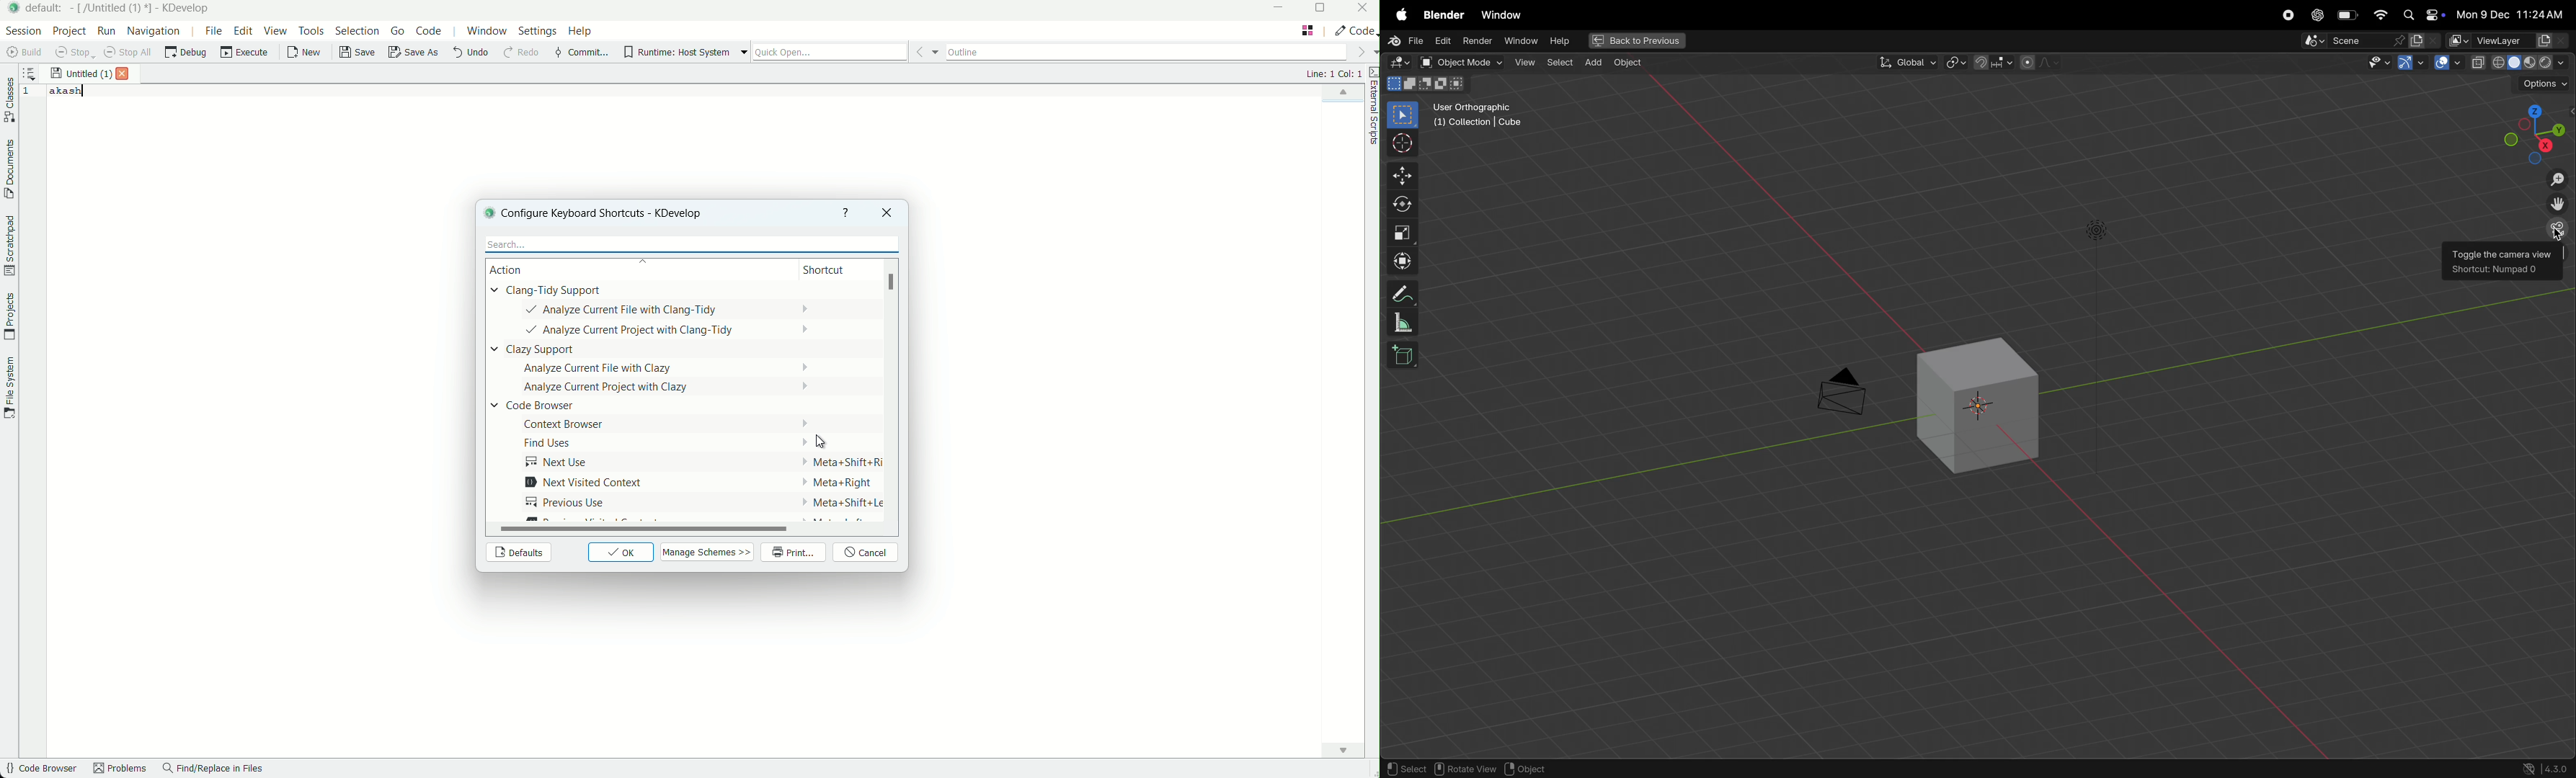 Image resolution: width=2576 pixels, height=784 pixels. What do you see at coordinates (1371, 108) in the screenshot?
I see `external scripts` at bounding box center [1371, 108].